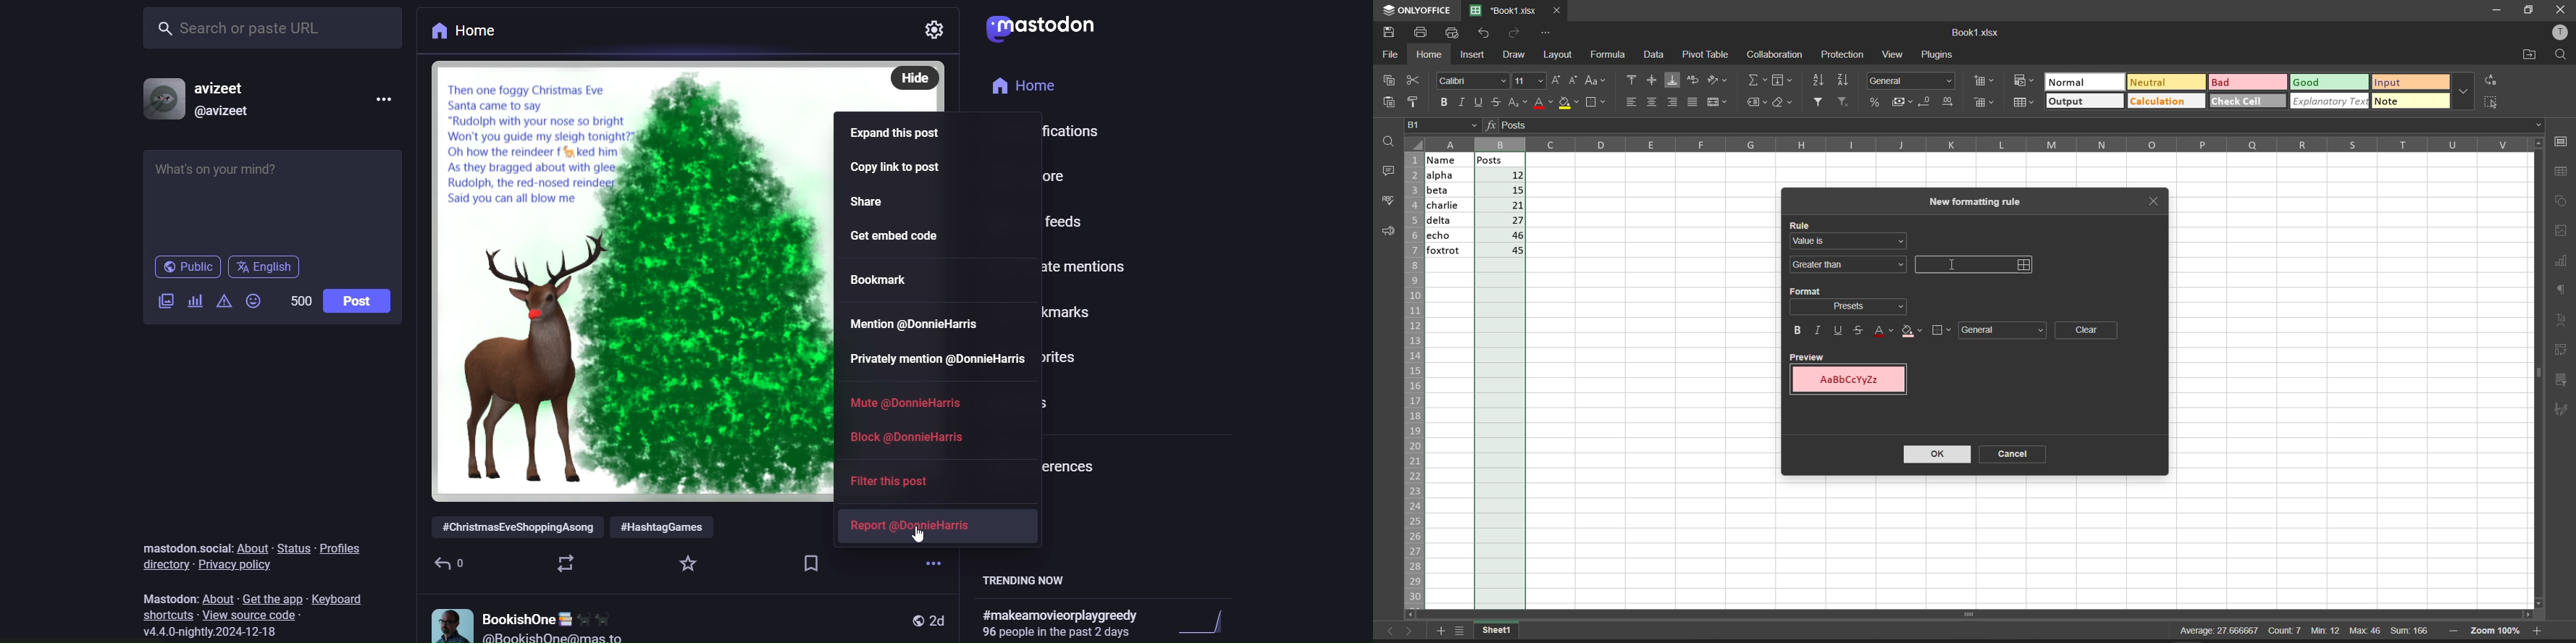  I want to click on image/video, so click(162, 302).